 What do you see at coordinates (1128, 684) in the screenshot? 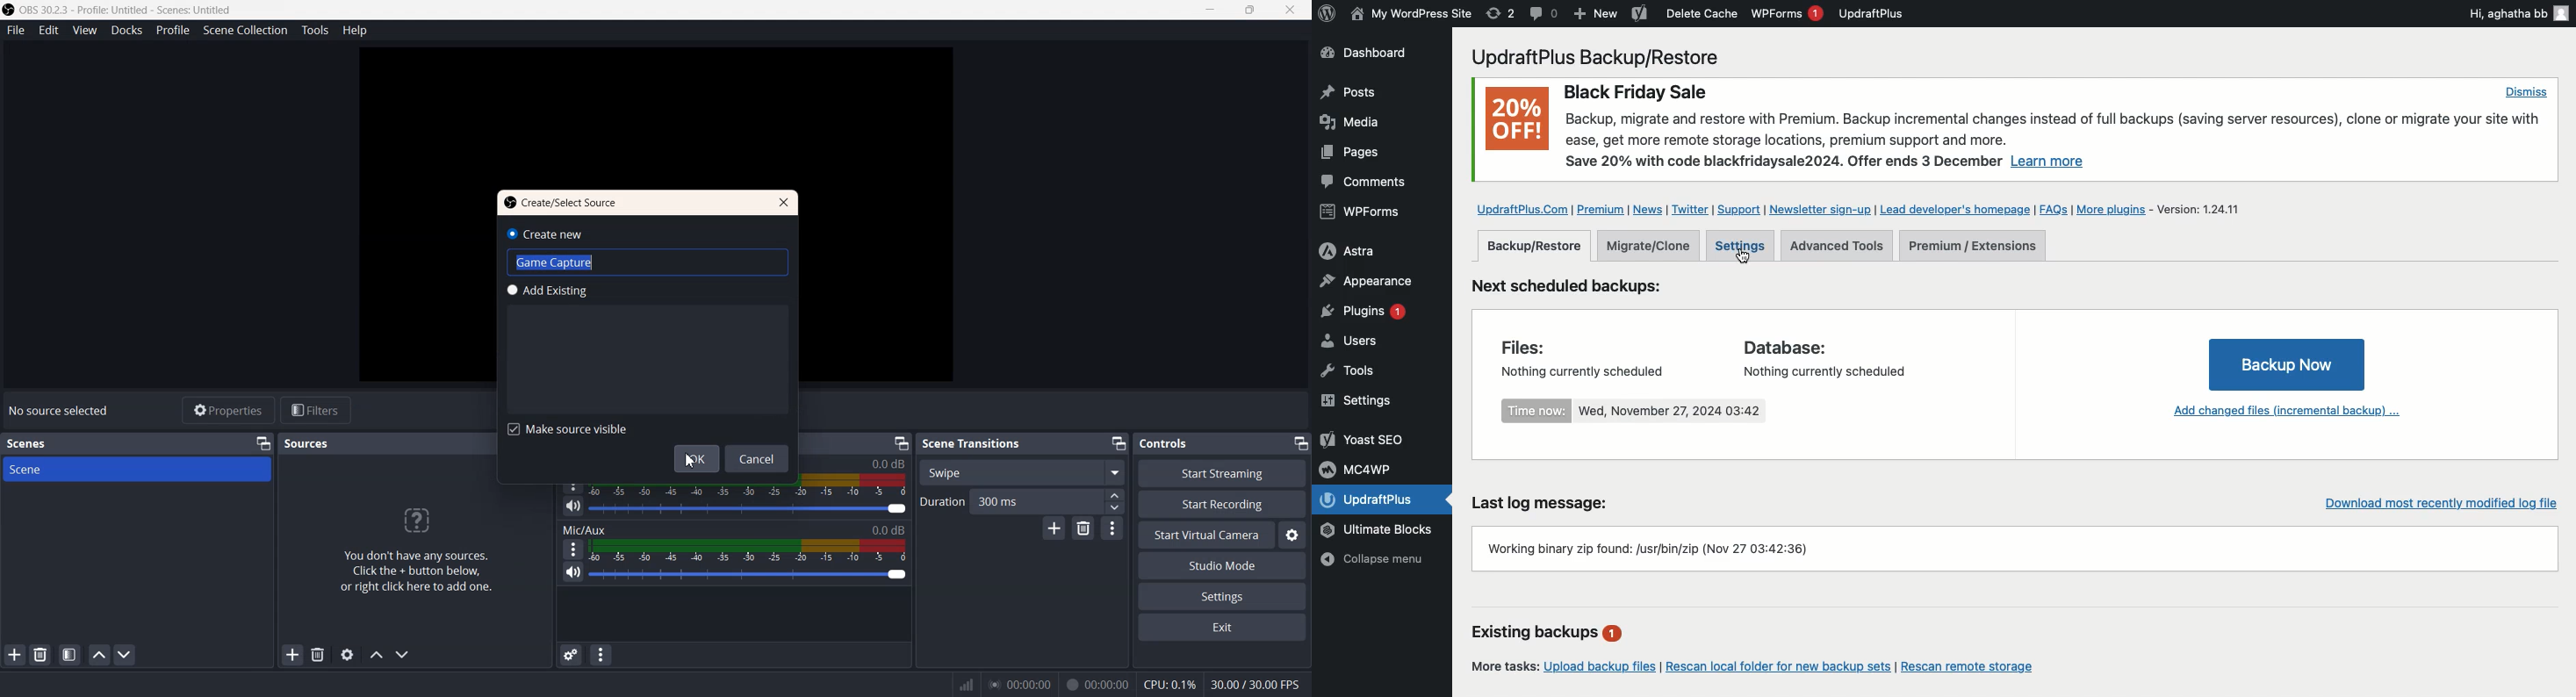
I see `Text` at bounding box center [1128, 684].